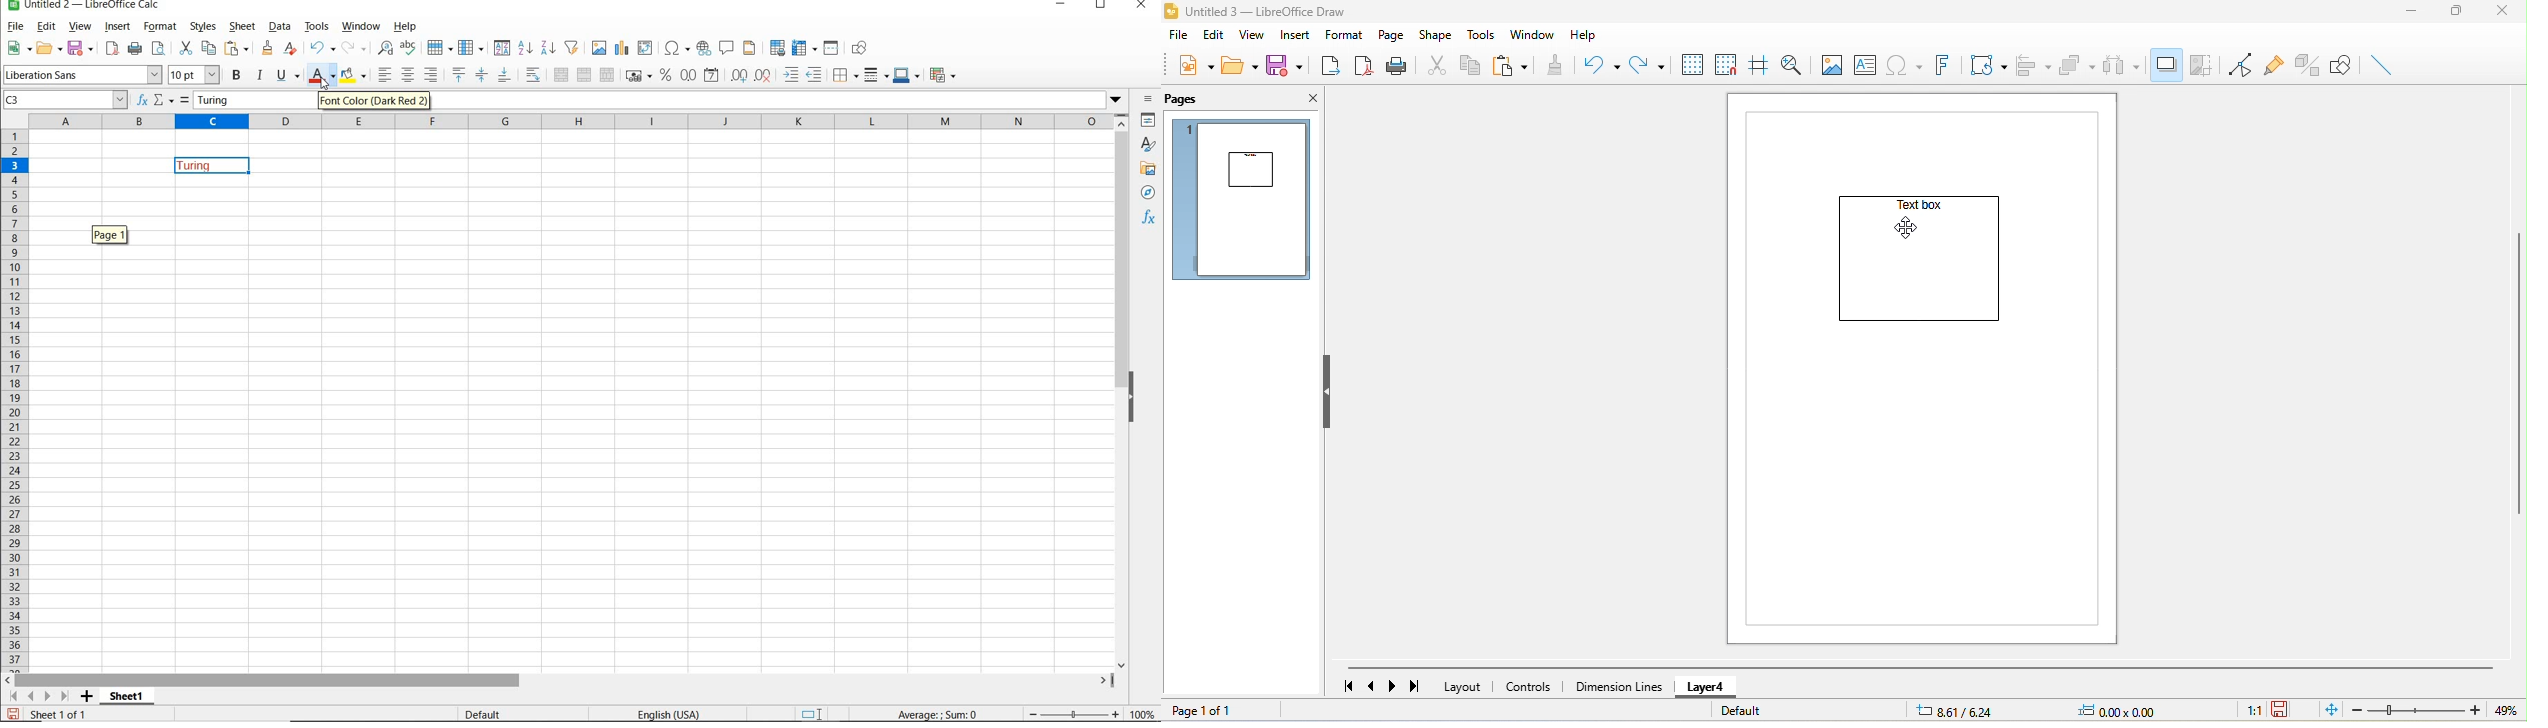  What do you see at coordinates (1529, 688) in the screenshot?
I see `controls` at bounding box center [1529, 688].